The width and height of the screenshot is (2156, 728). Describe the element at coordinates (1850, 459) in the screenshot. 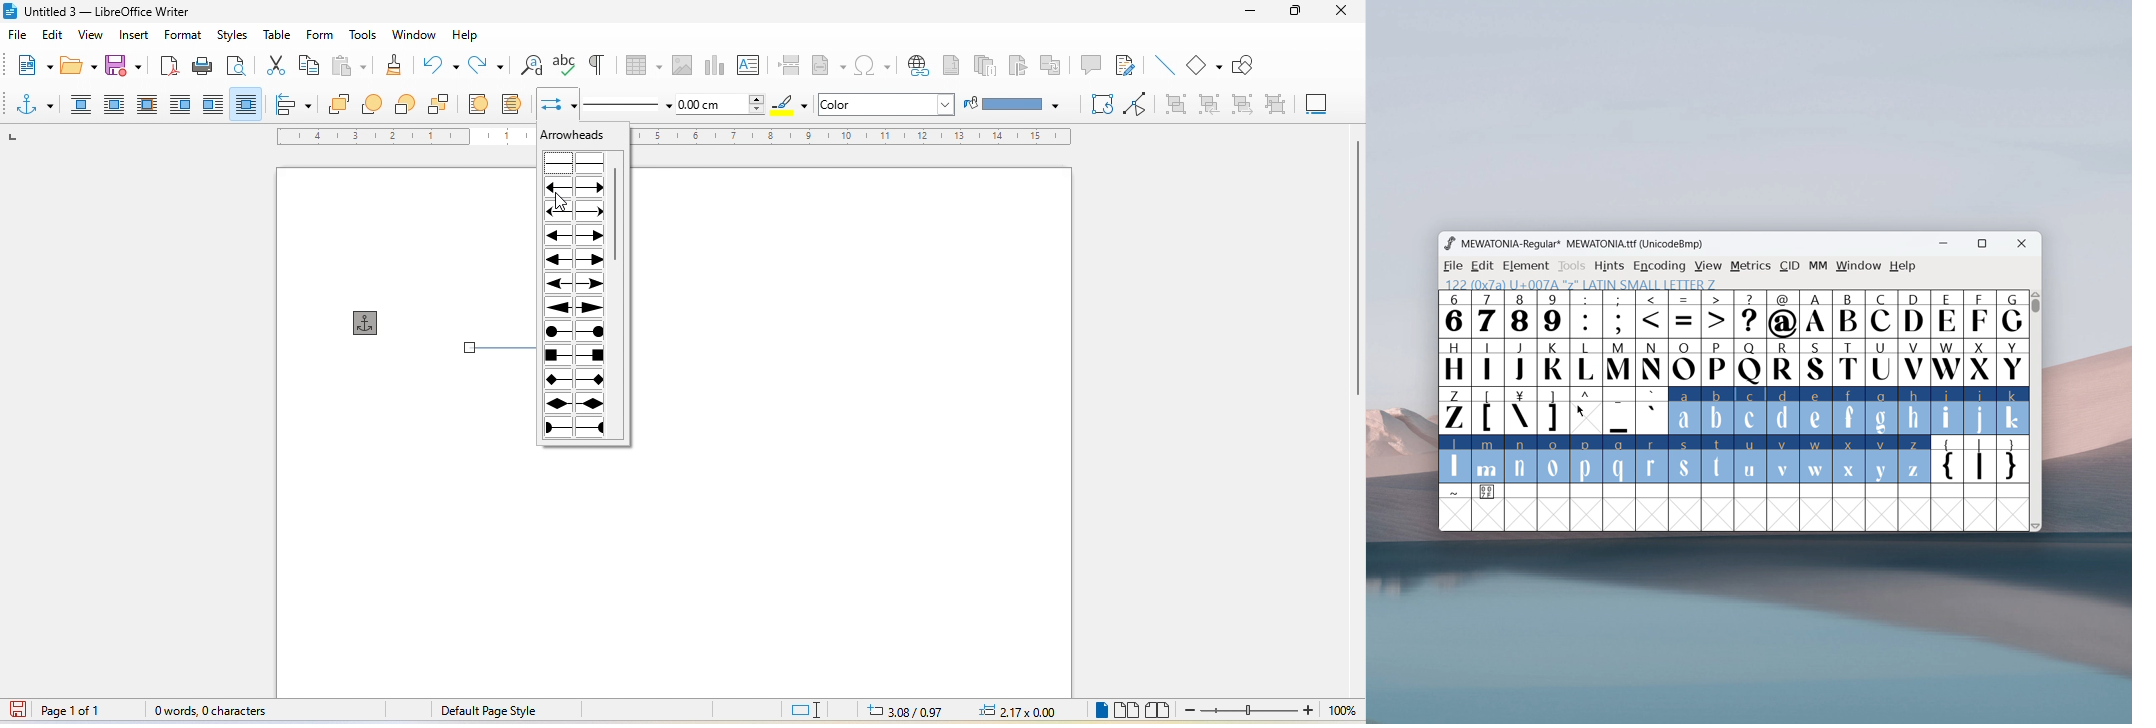

I see `x` at that location.